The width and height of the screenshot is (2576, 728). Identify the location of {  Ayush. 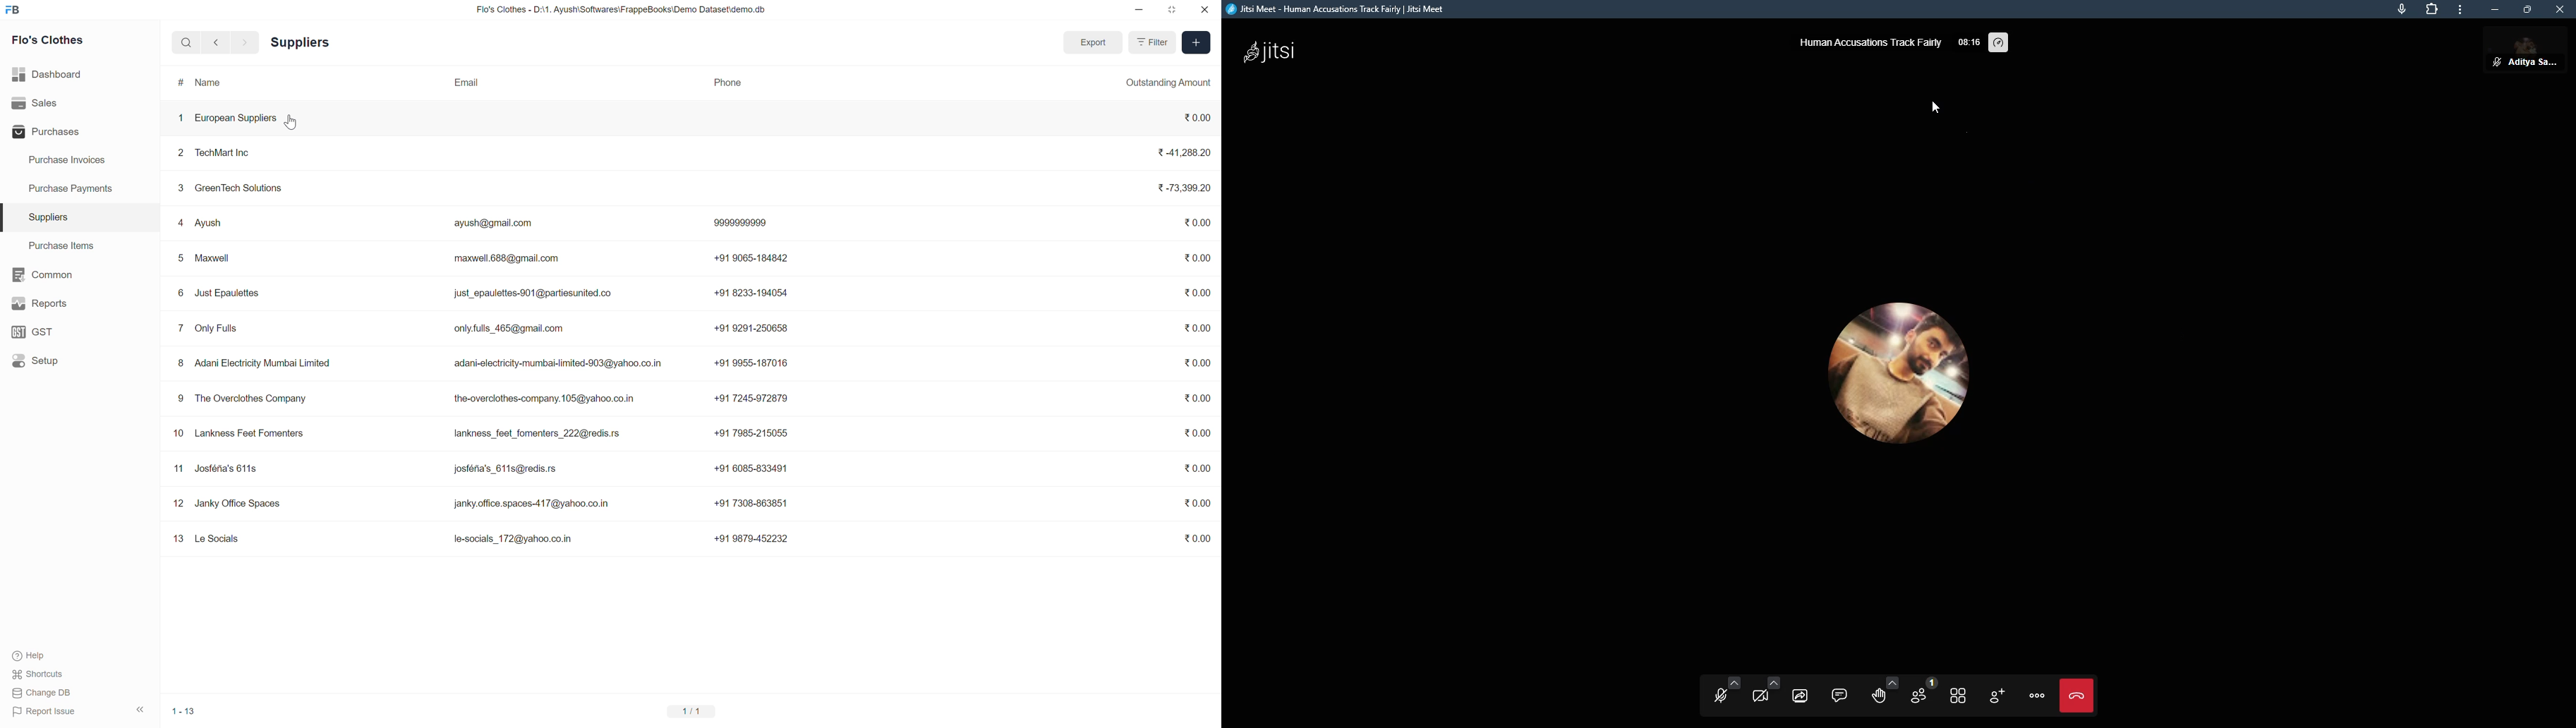
(207, 222).